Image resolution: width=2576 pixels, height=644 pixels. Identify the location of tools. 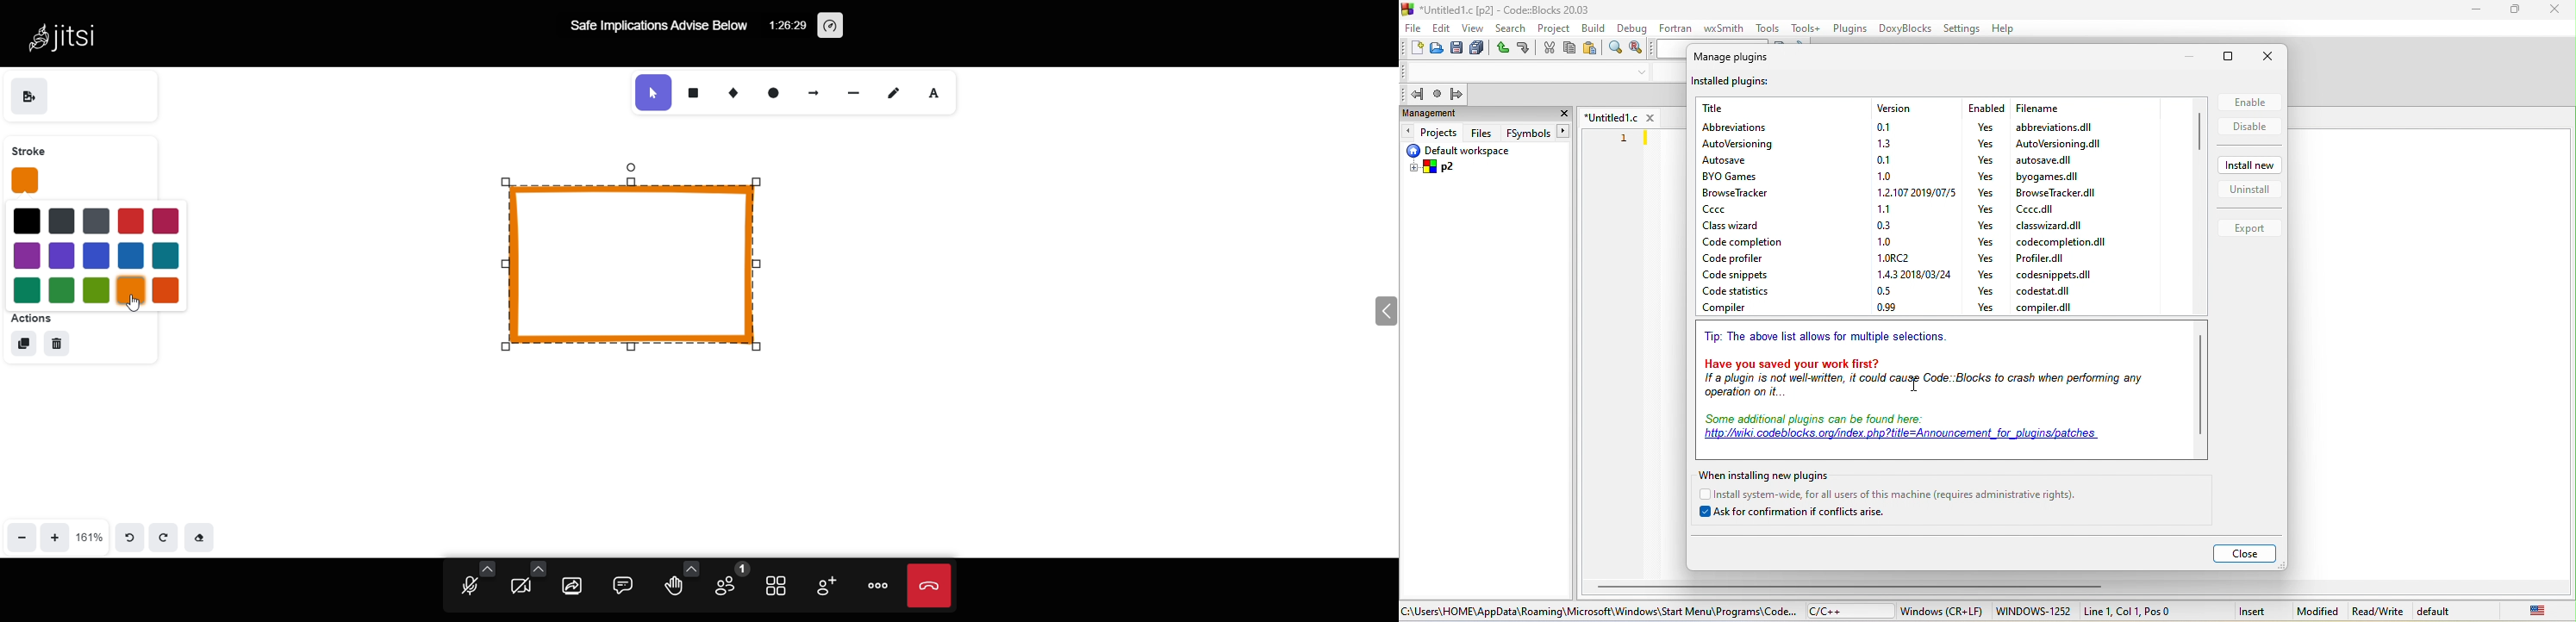
(1766, 28).